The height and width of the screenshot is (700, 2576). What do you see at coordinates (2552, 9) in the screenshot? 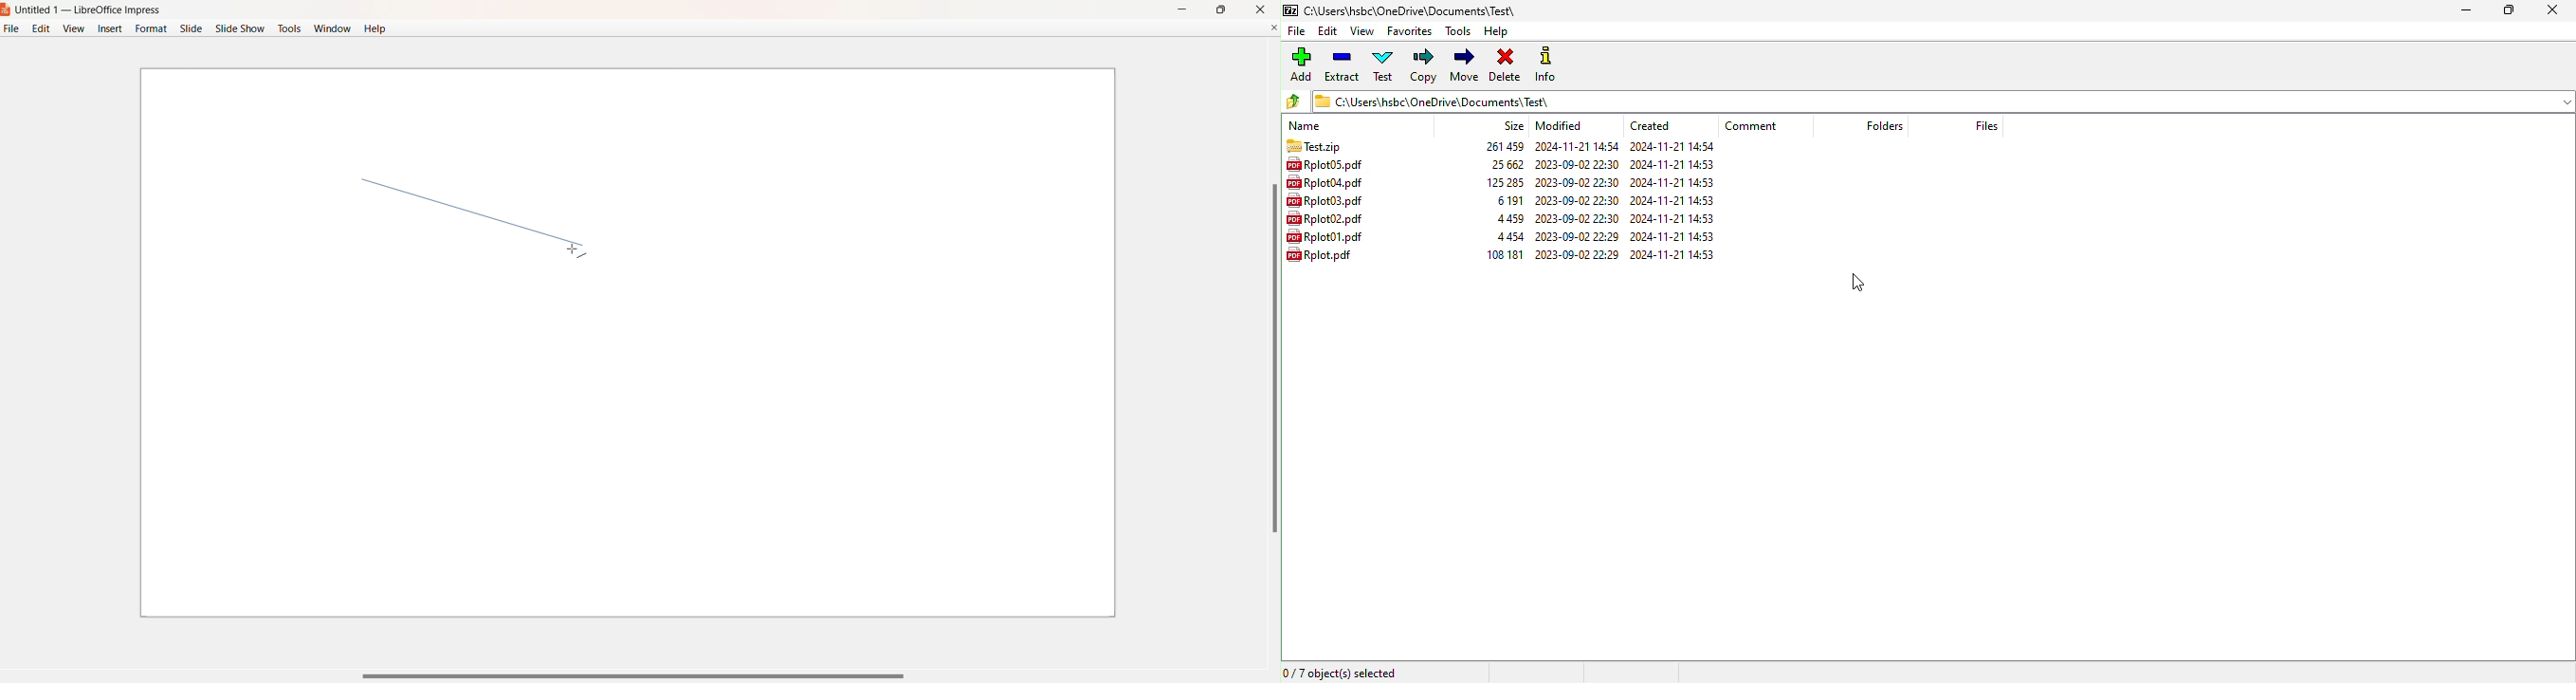
I see `close` at bounding box center [2552, 9].